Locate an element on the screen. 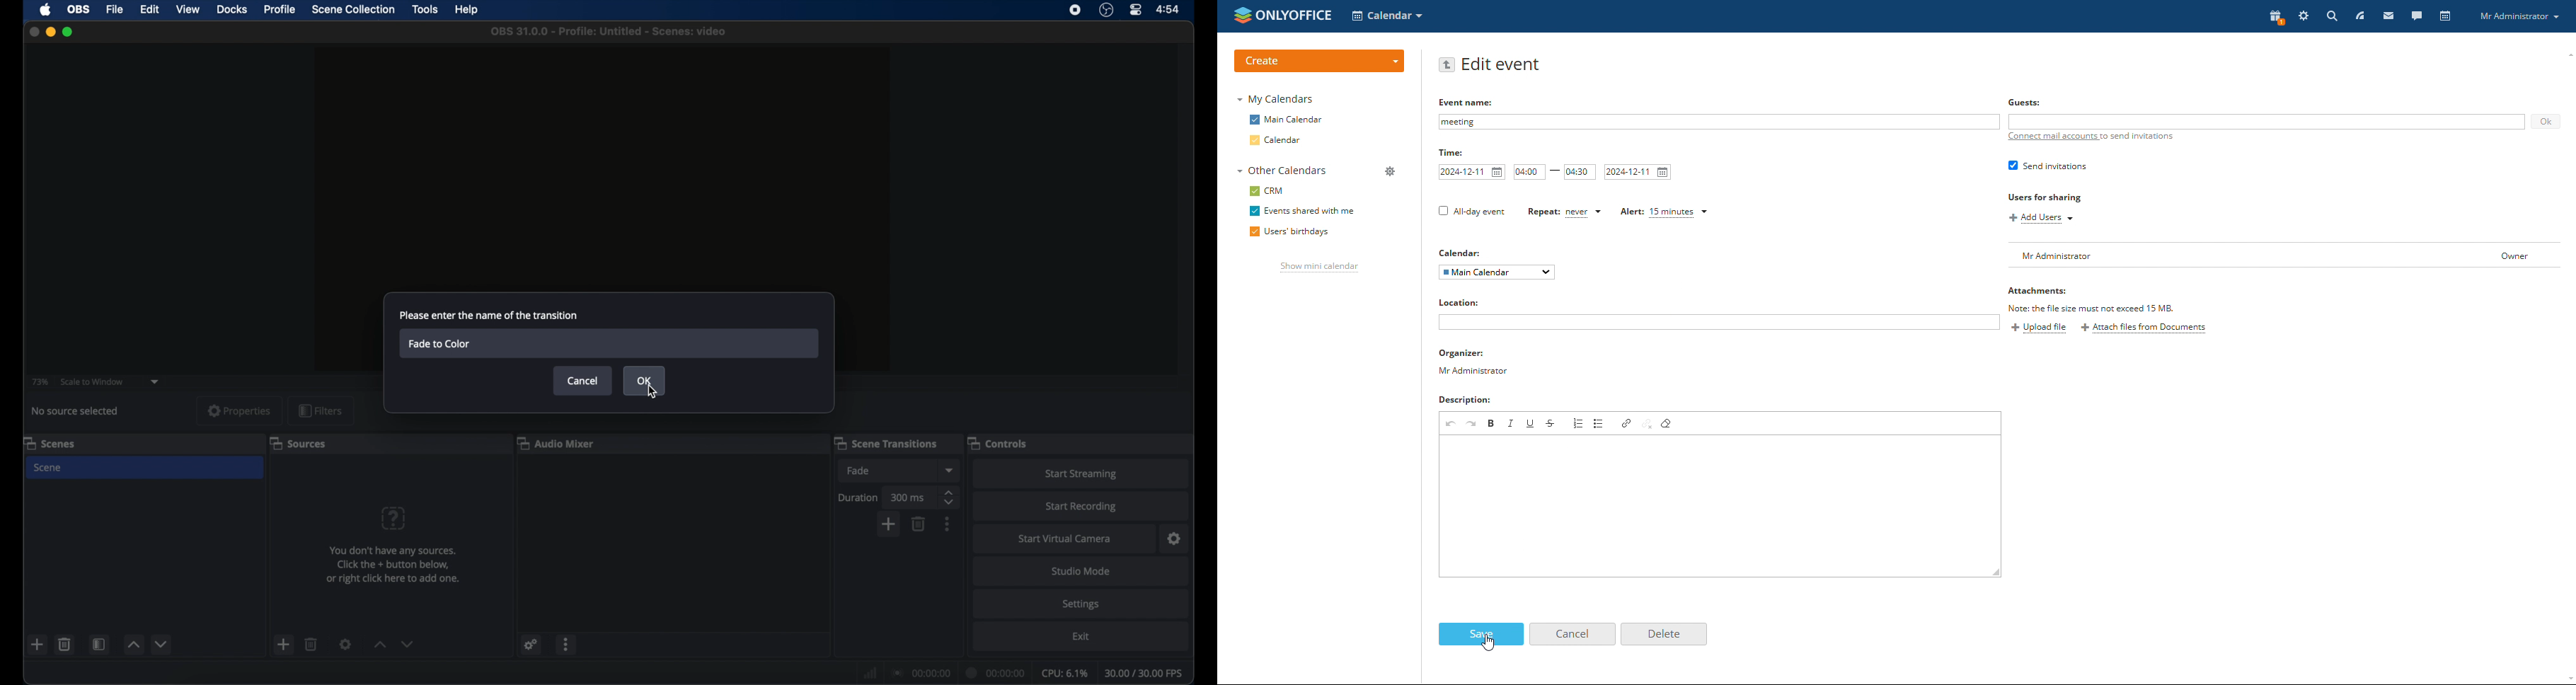 The width and height of the screenshot is (2576, 700). upload files is located at coordinates (2039, 328).